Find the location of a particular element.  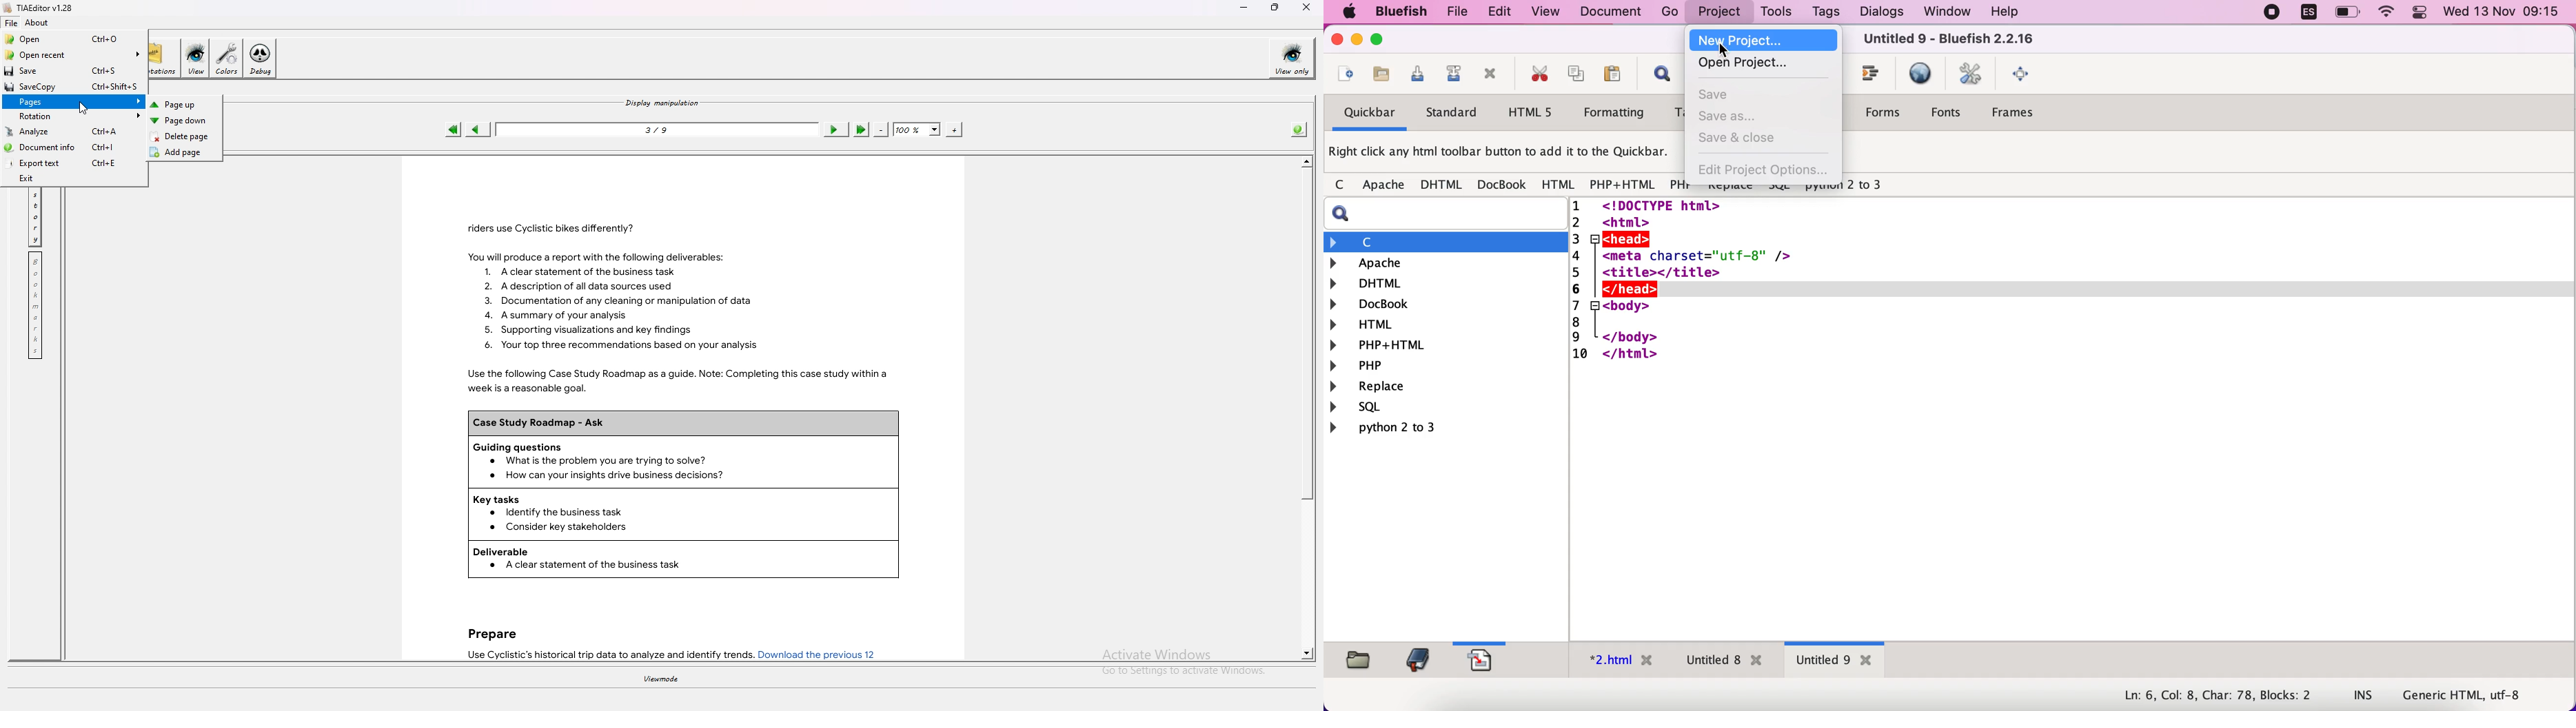

time and date is located at coordinates (2503, 13).